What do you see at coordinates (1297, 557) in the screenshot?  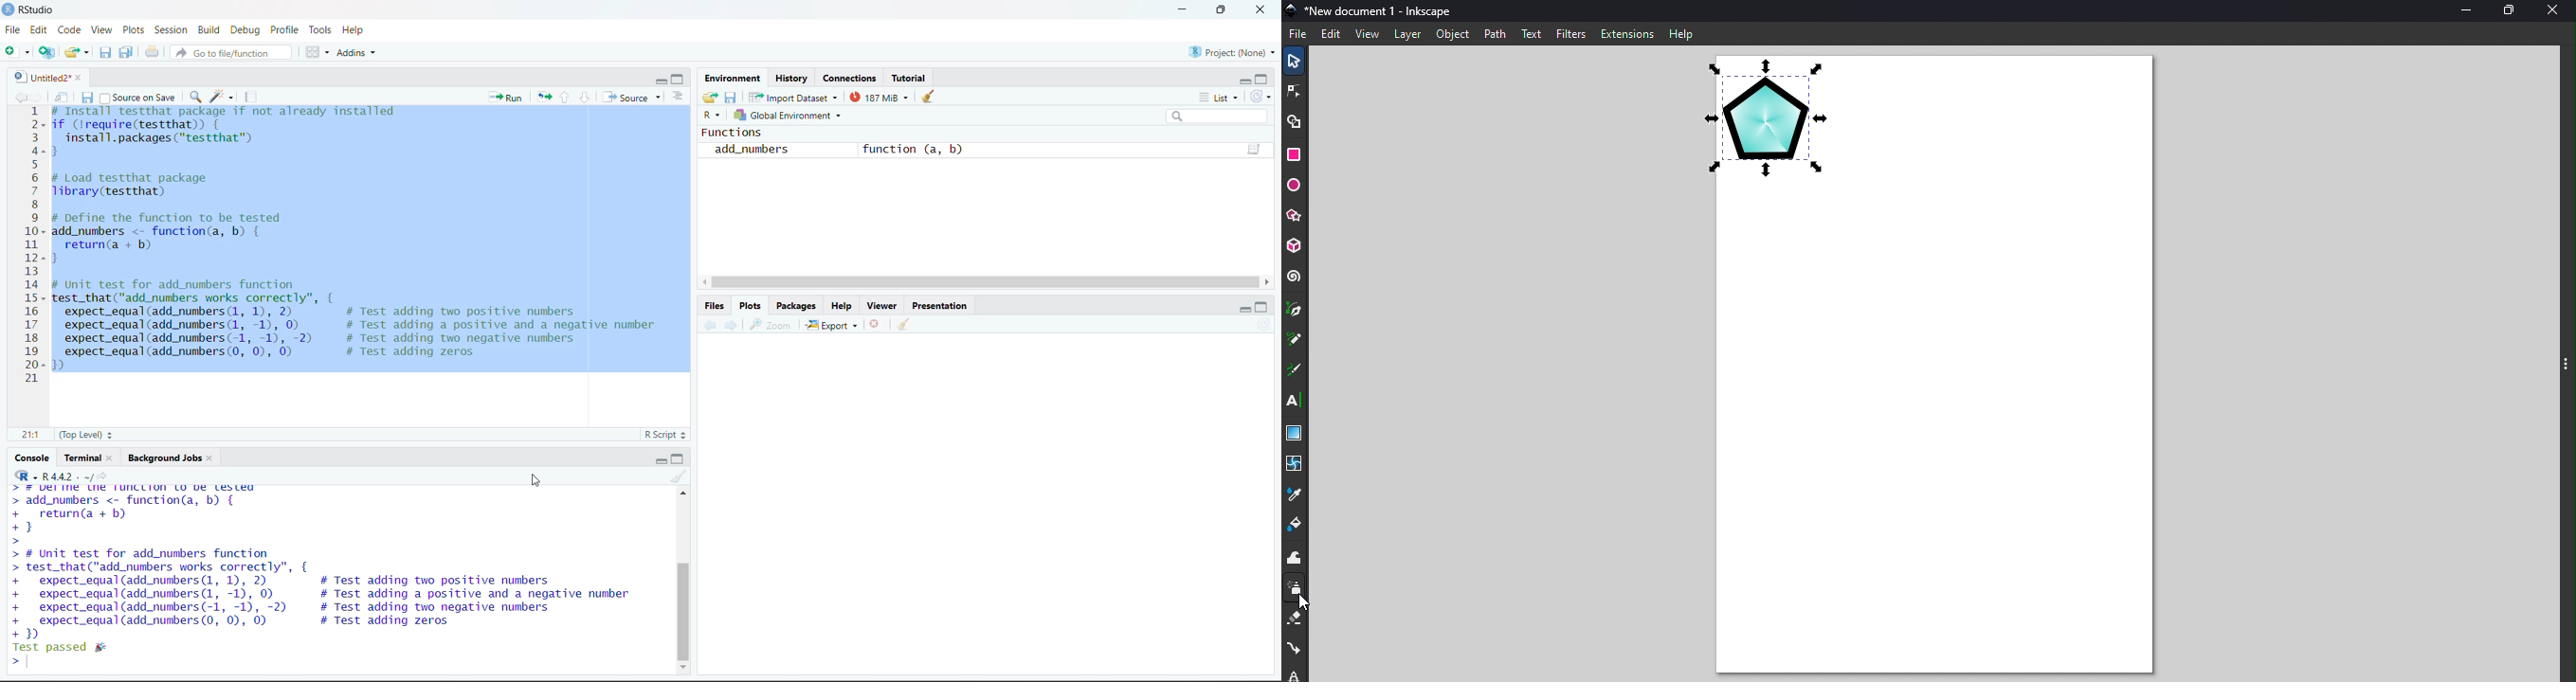 I see `Tweak tool` at bounding box center [1297, 557].